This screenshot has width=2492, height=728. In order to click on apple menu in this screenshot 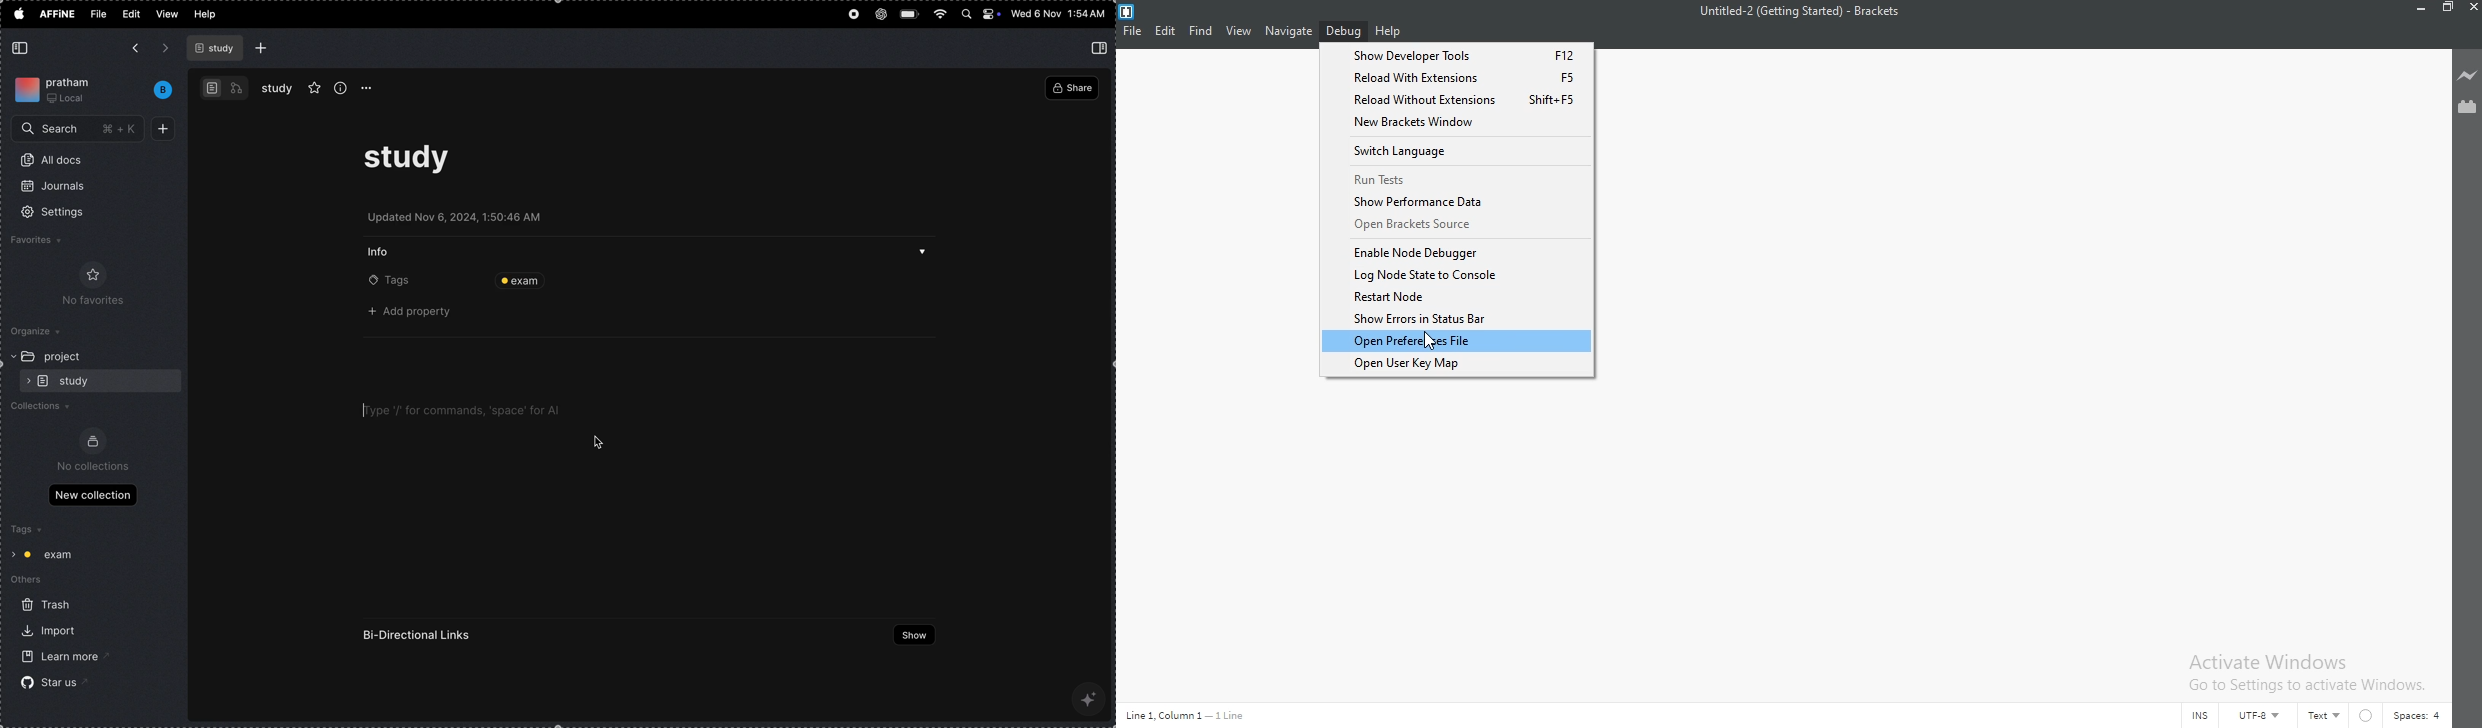, I will do `click(18, 13)`.